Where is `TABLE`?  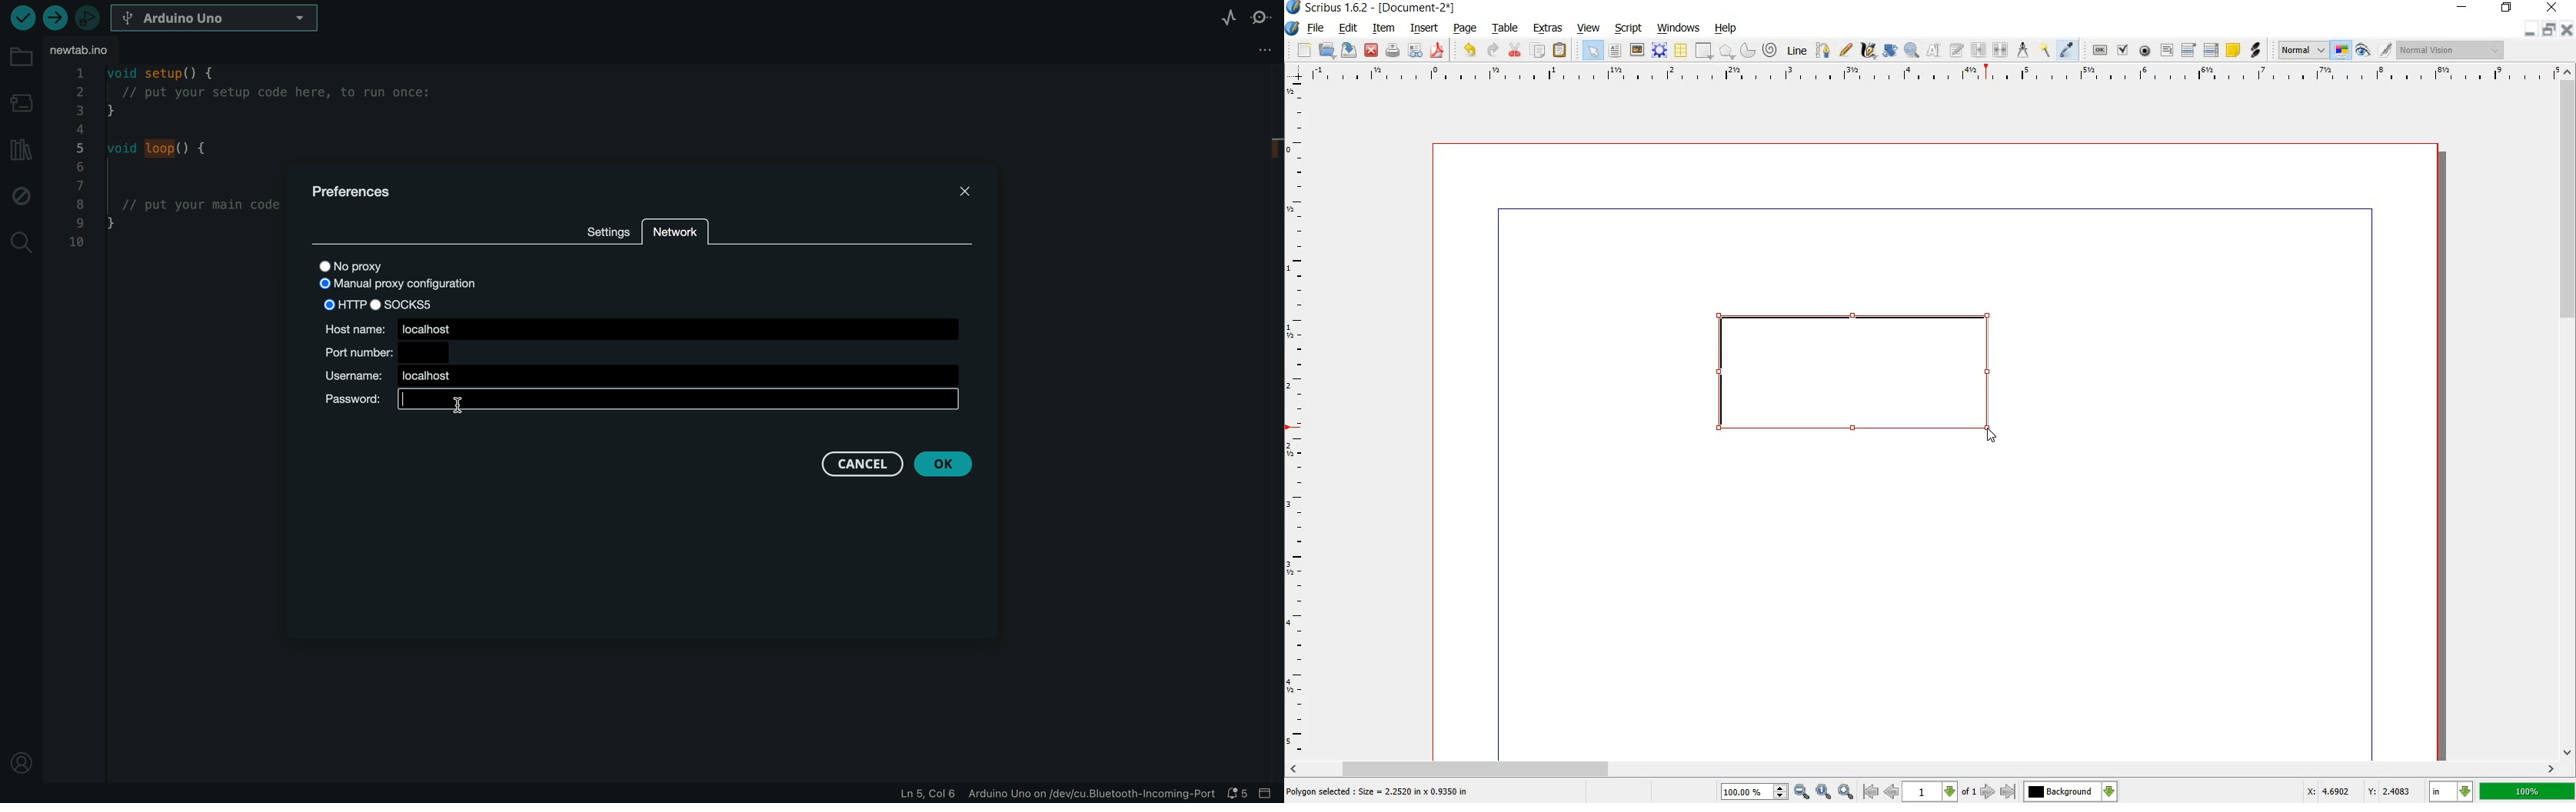 TABLE is located at coordinates (1682, 51).